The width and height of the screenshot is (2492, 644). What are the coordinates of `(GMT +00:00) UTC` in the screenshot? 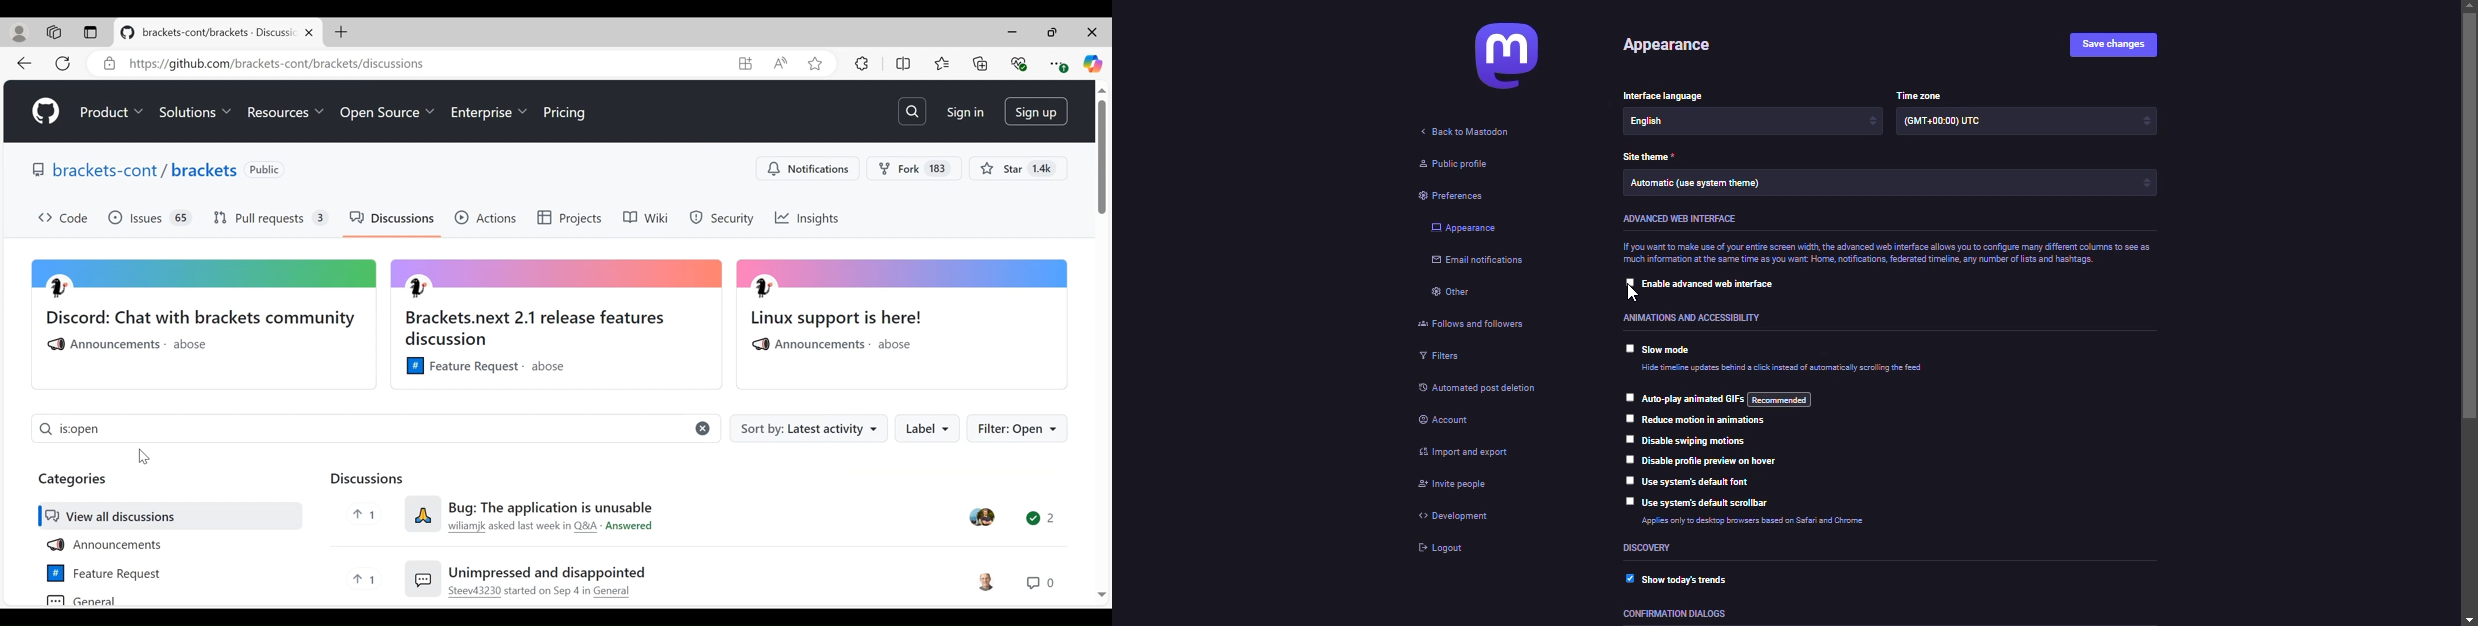 It's located at (2012, 121).